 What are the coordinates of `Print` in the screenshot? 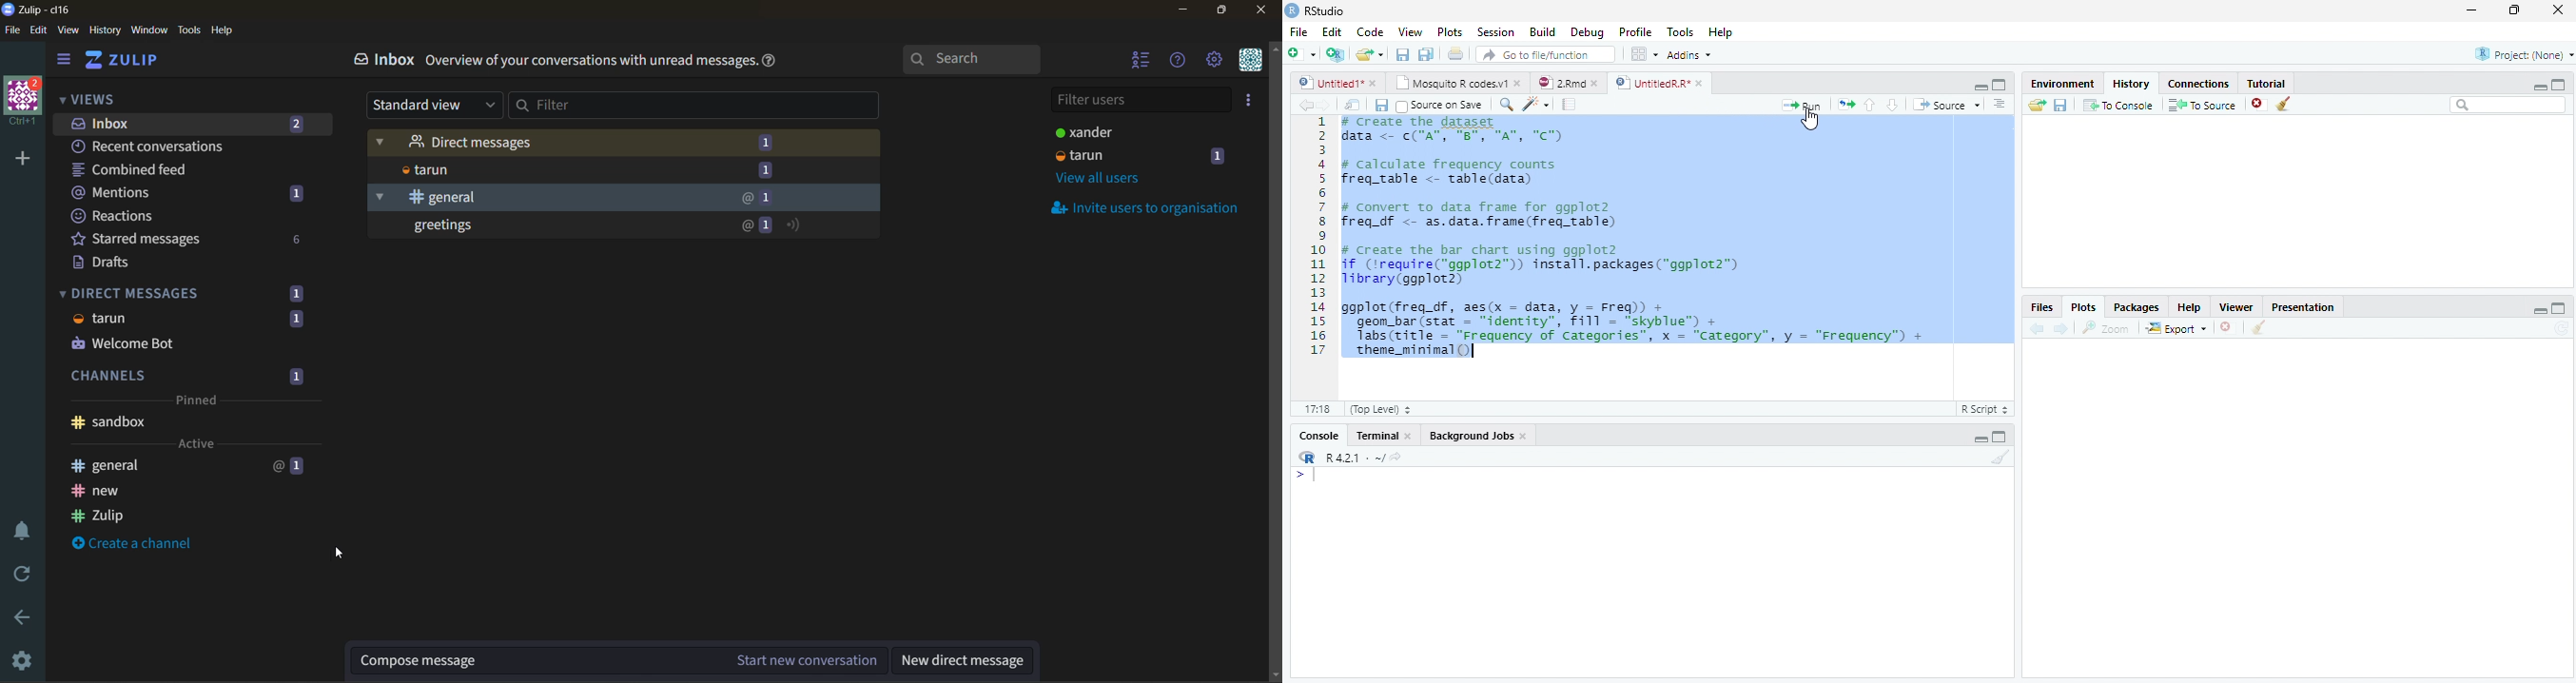 It's located at (1455, 55).